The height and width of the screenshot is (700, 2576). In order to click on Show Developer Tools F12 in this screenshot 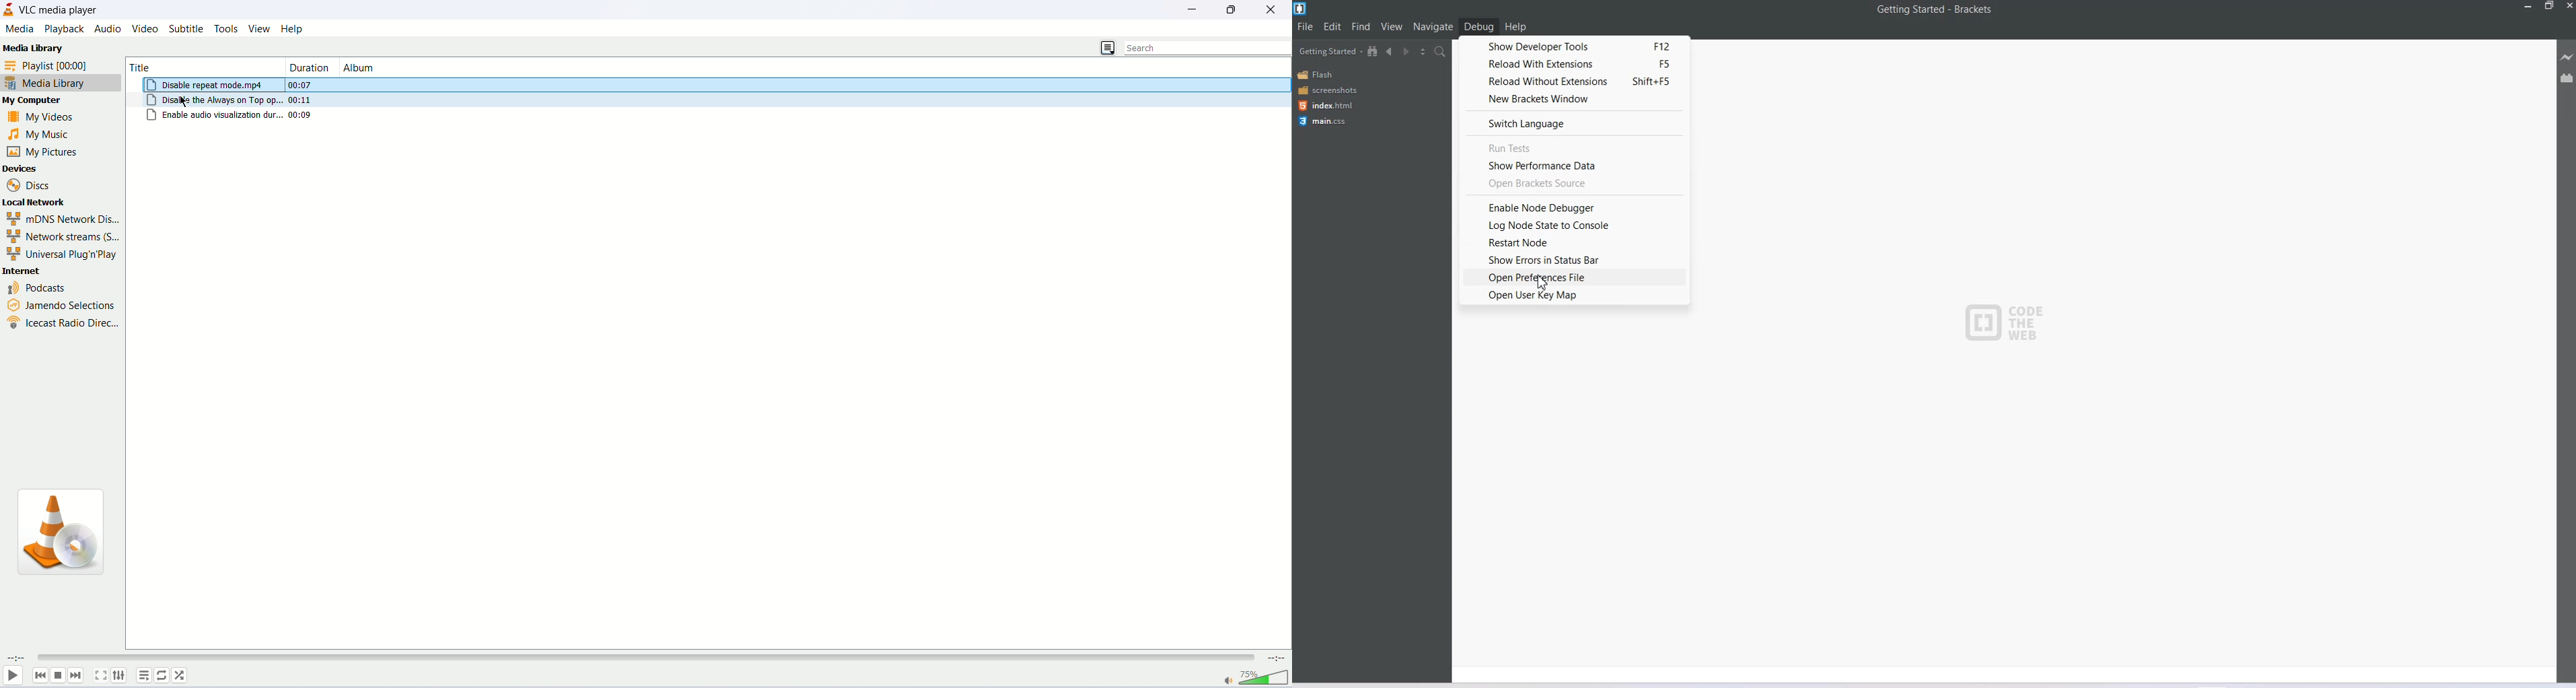, I will do `click(1576, 45)`.